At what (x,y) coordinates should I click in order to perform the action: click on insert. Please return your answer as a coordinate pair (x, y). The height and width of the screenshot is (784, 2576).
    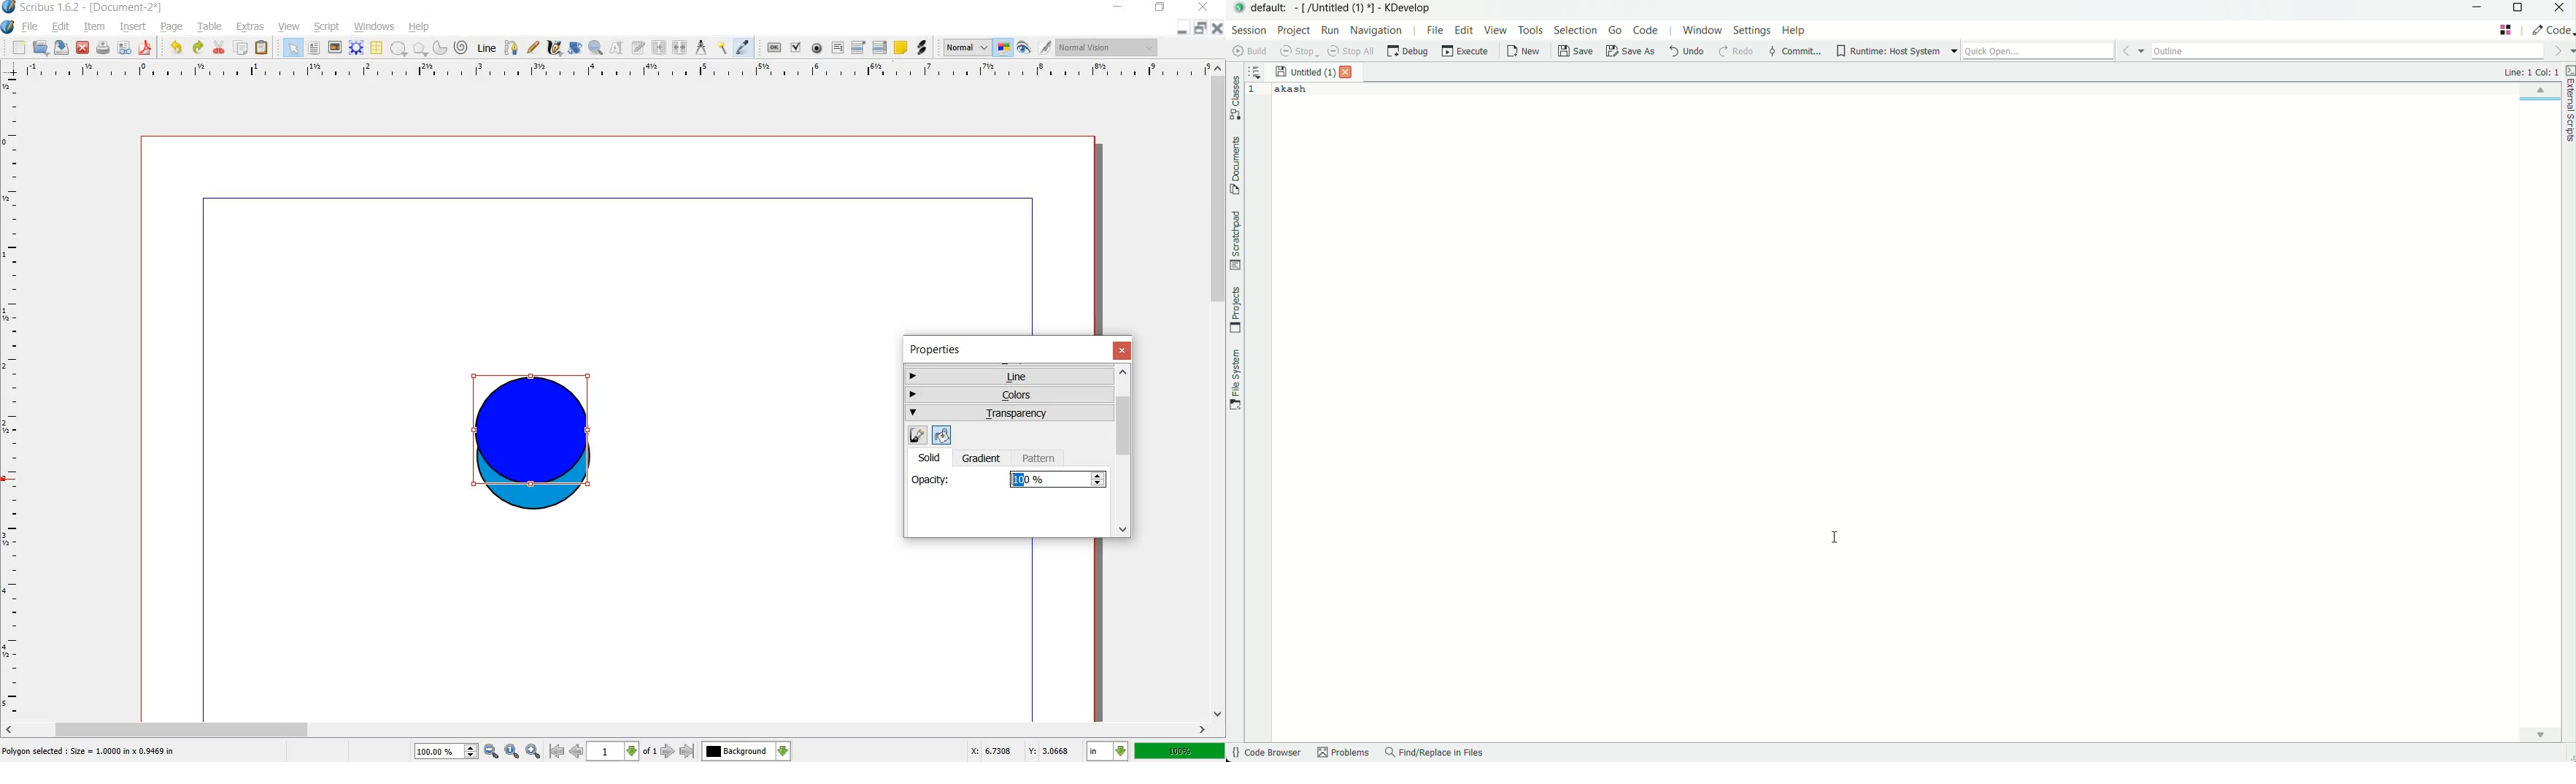
    Looking at the image, I should click on (134, 28).